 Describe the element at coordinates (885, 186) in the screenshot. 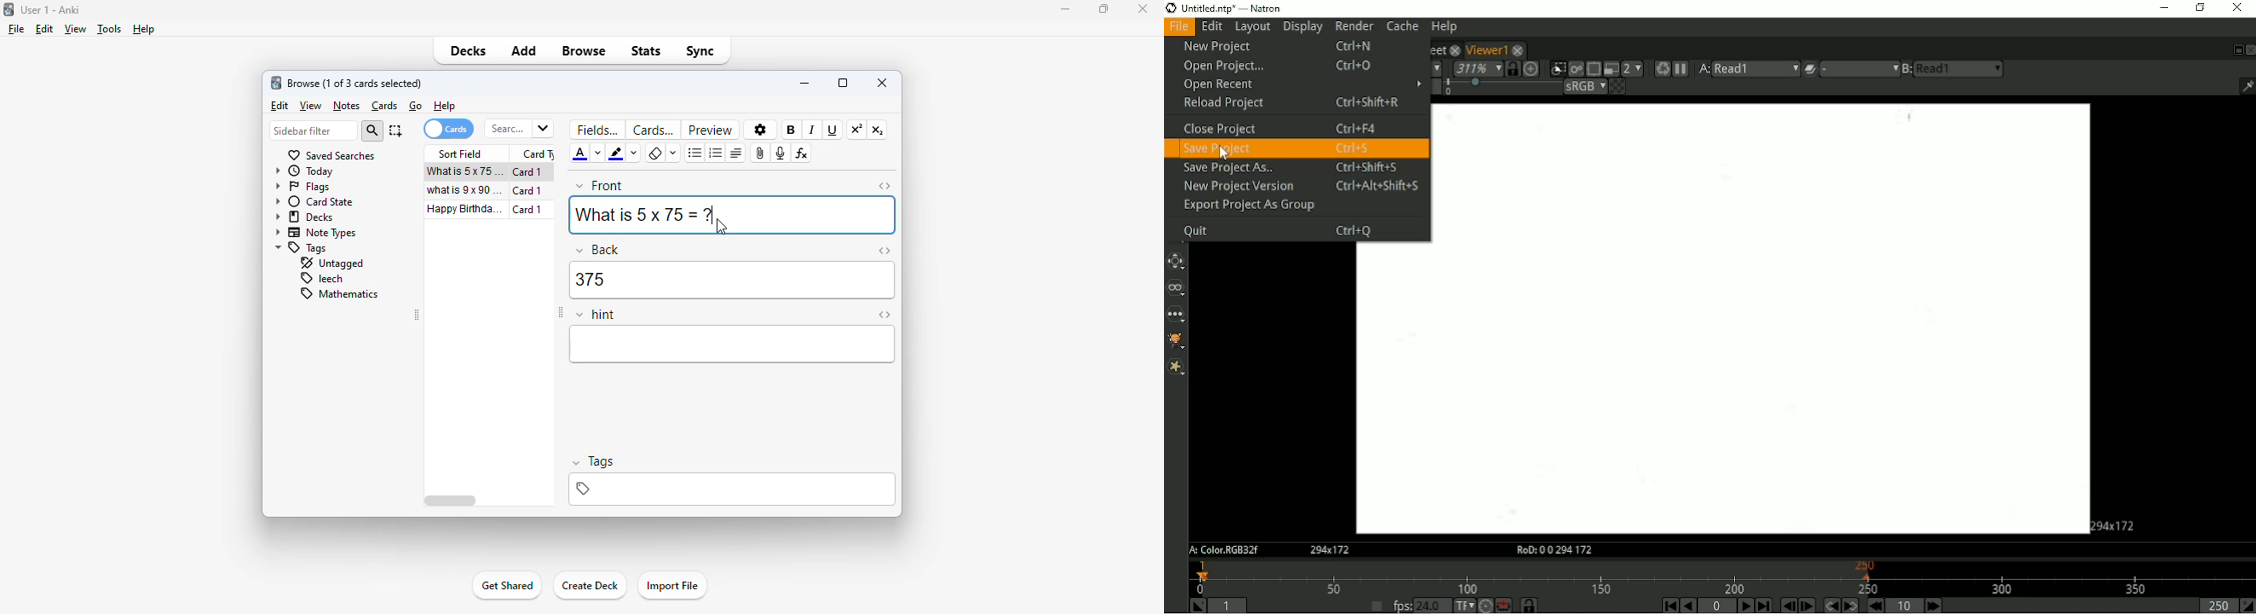

I see `toggle HTML editor` at that location.